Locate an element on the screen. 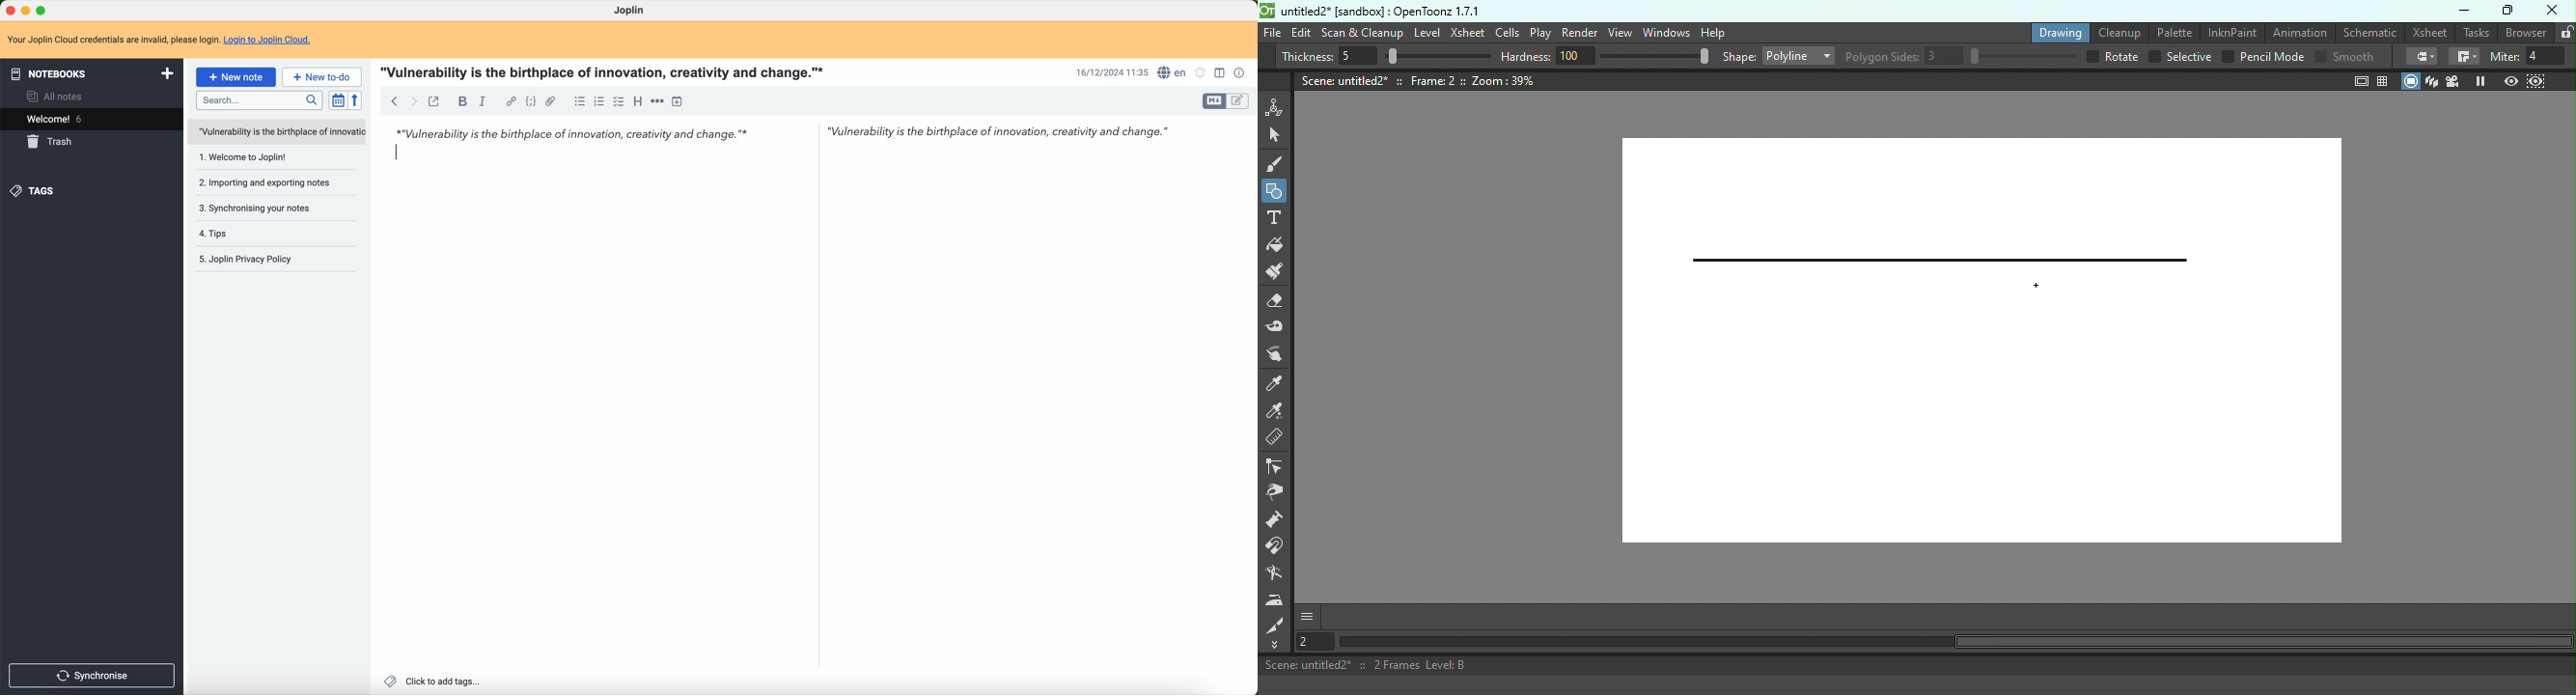 Image resolution: width=2576 pixels, height=700 pixels. search bar is located at coordinates (257, 100).